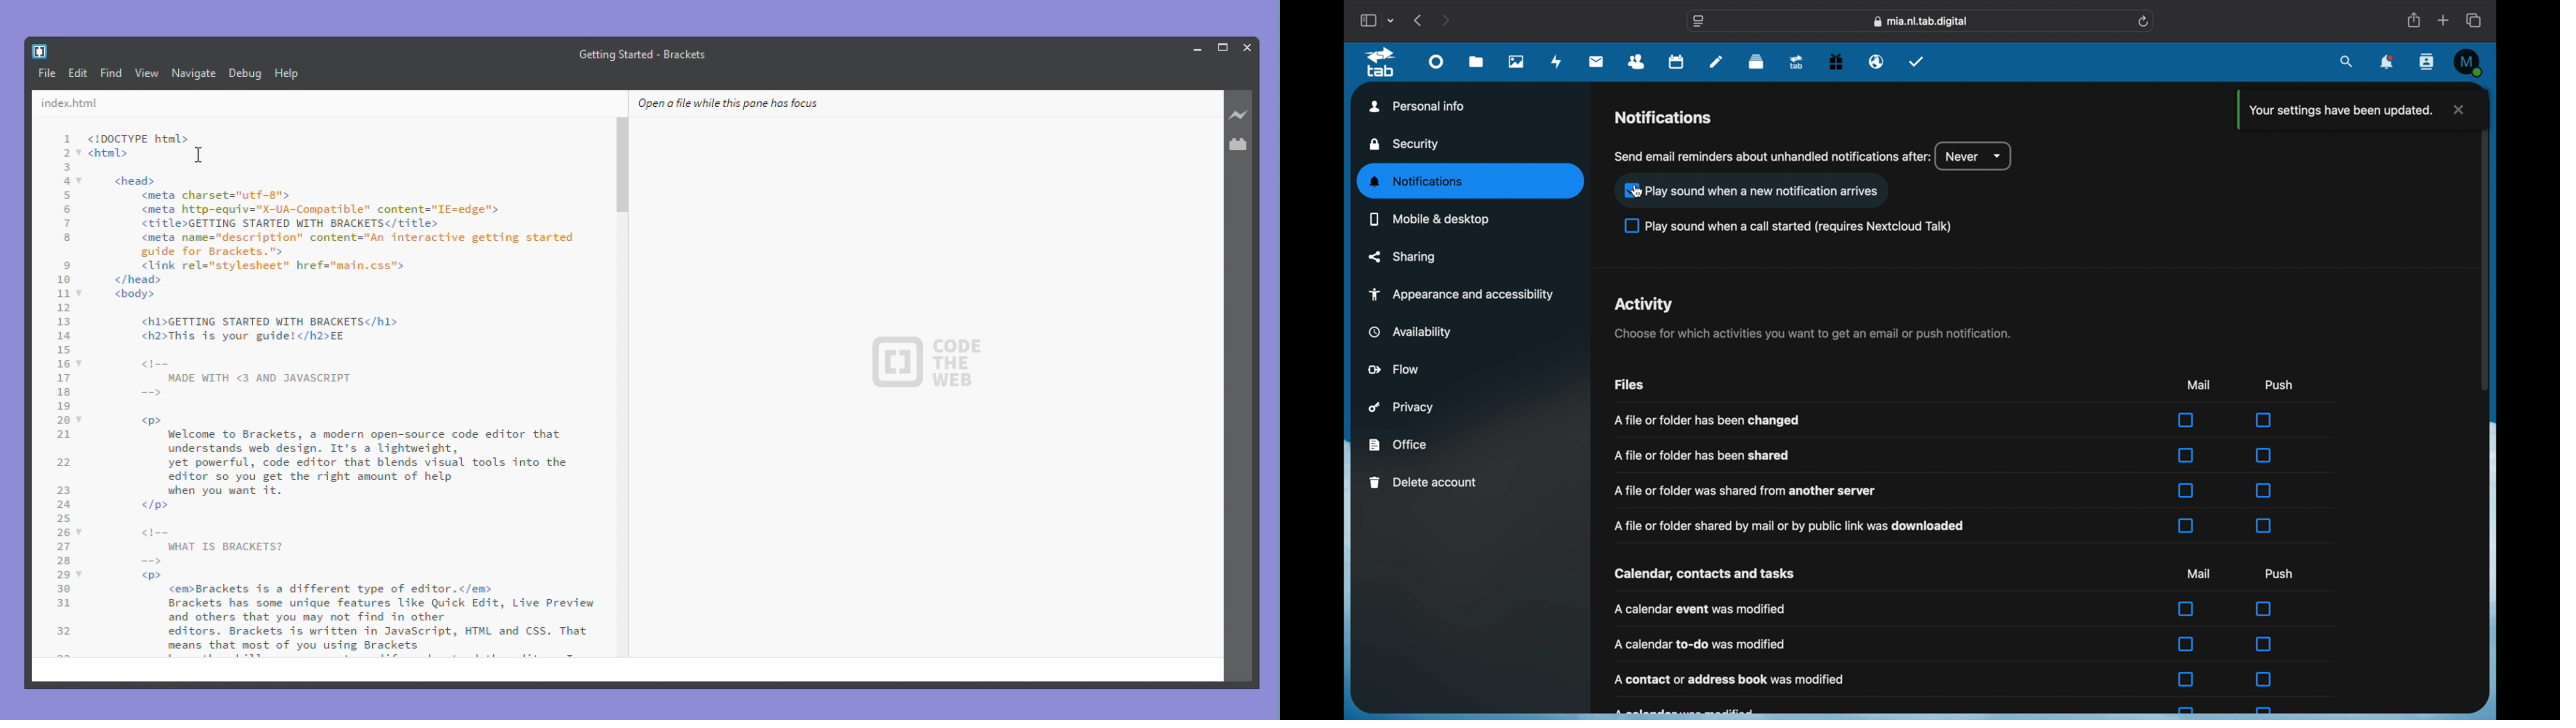 The image size is (2576, 728). What do you see at coordinates (1198, 48) in the screenshot?
I see `` at bounding box center [1198, 48].